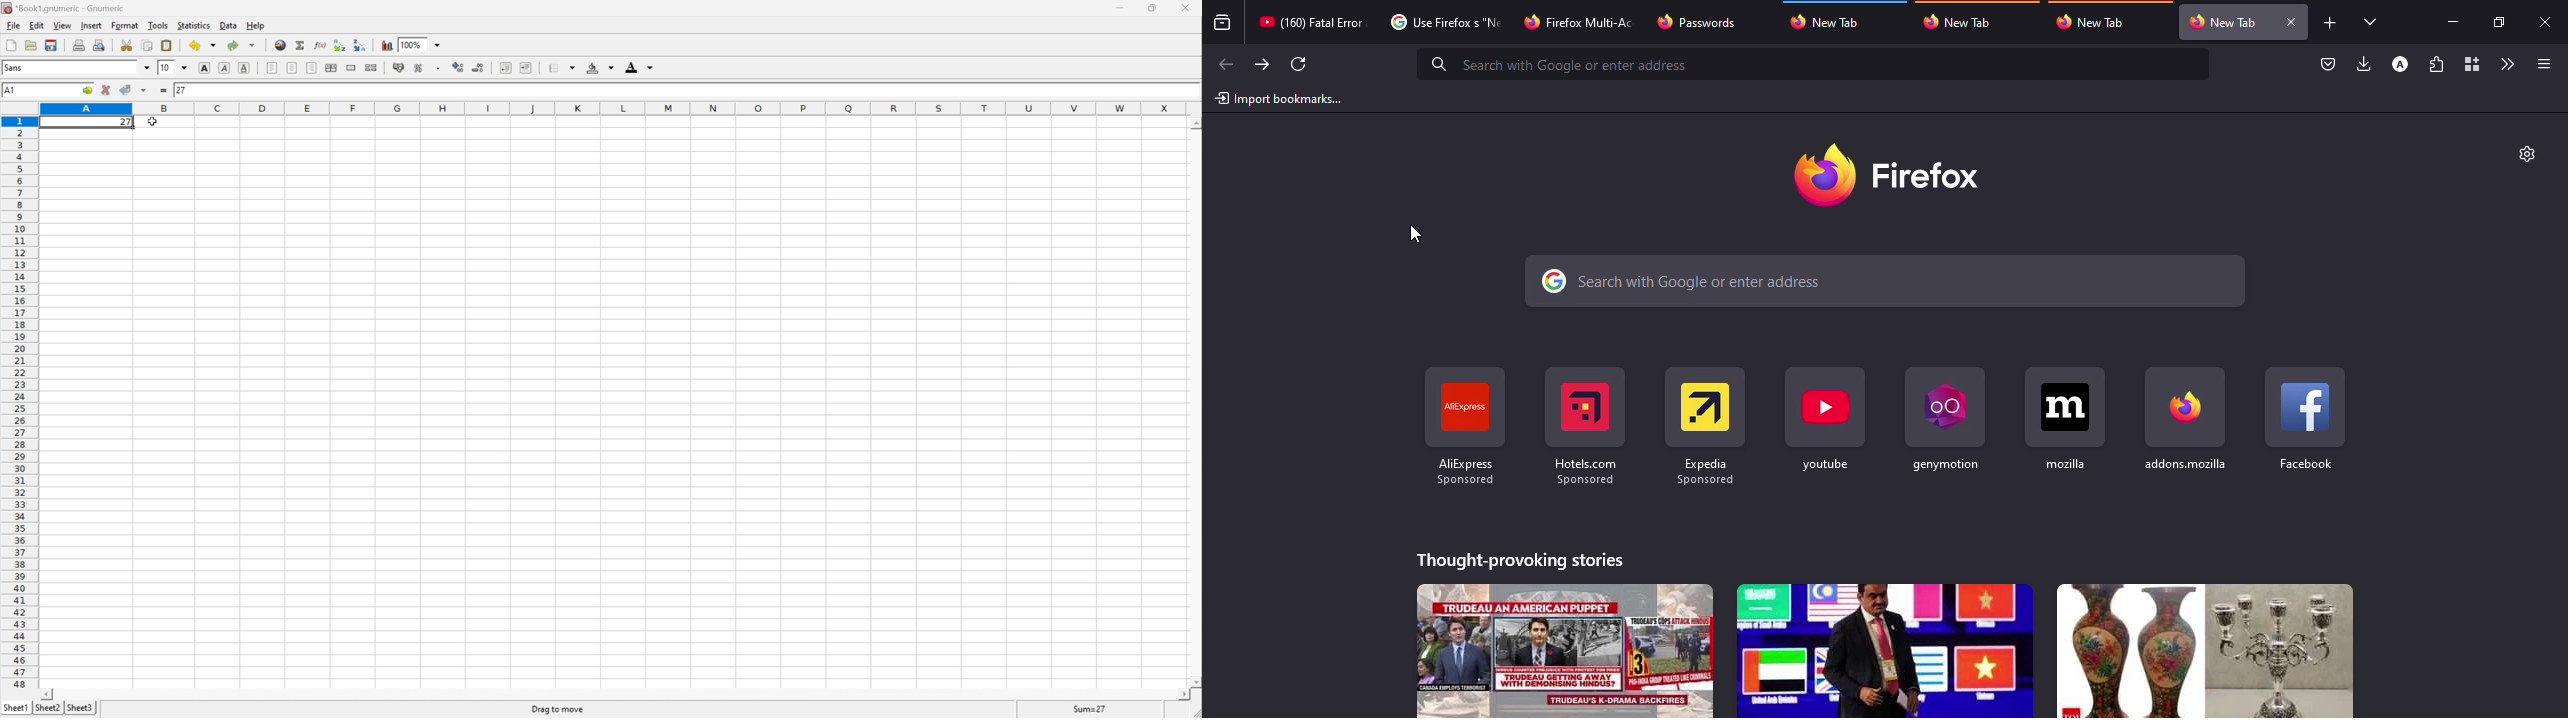 The height and width of the screenshot is (728, 2576). What do you see at coordinates (1705, 22) in the screenshot?
I see `tab` at bounding box center [1705, 22].